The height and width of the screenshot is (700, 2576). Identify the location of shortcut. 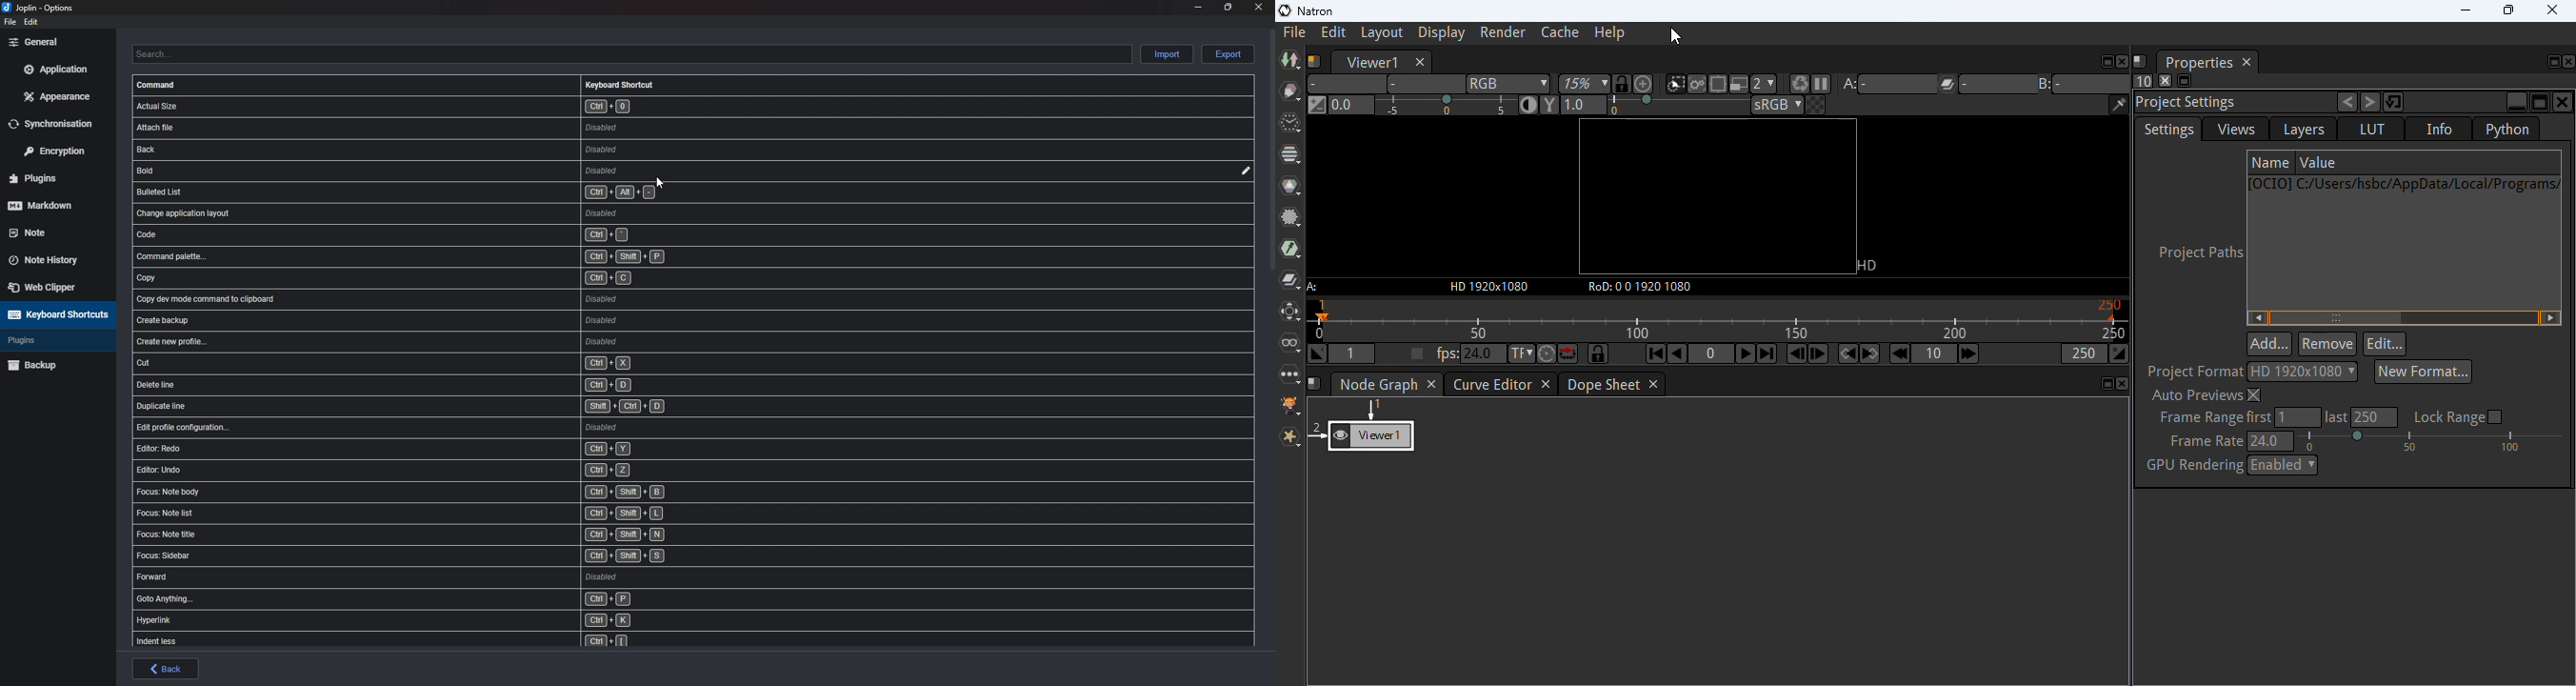
(437, 514).